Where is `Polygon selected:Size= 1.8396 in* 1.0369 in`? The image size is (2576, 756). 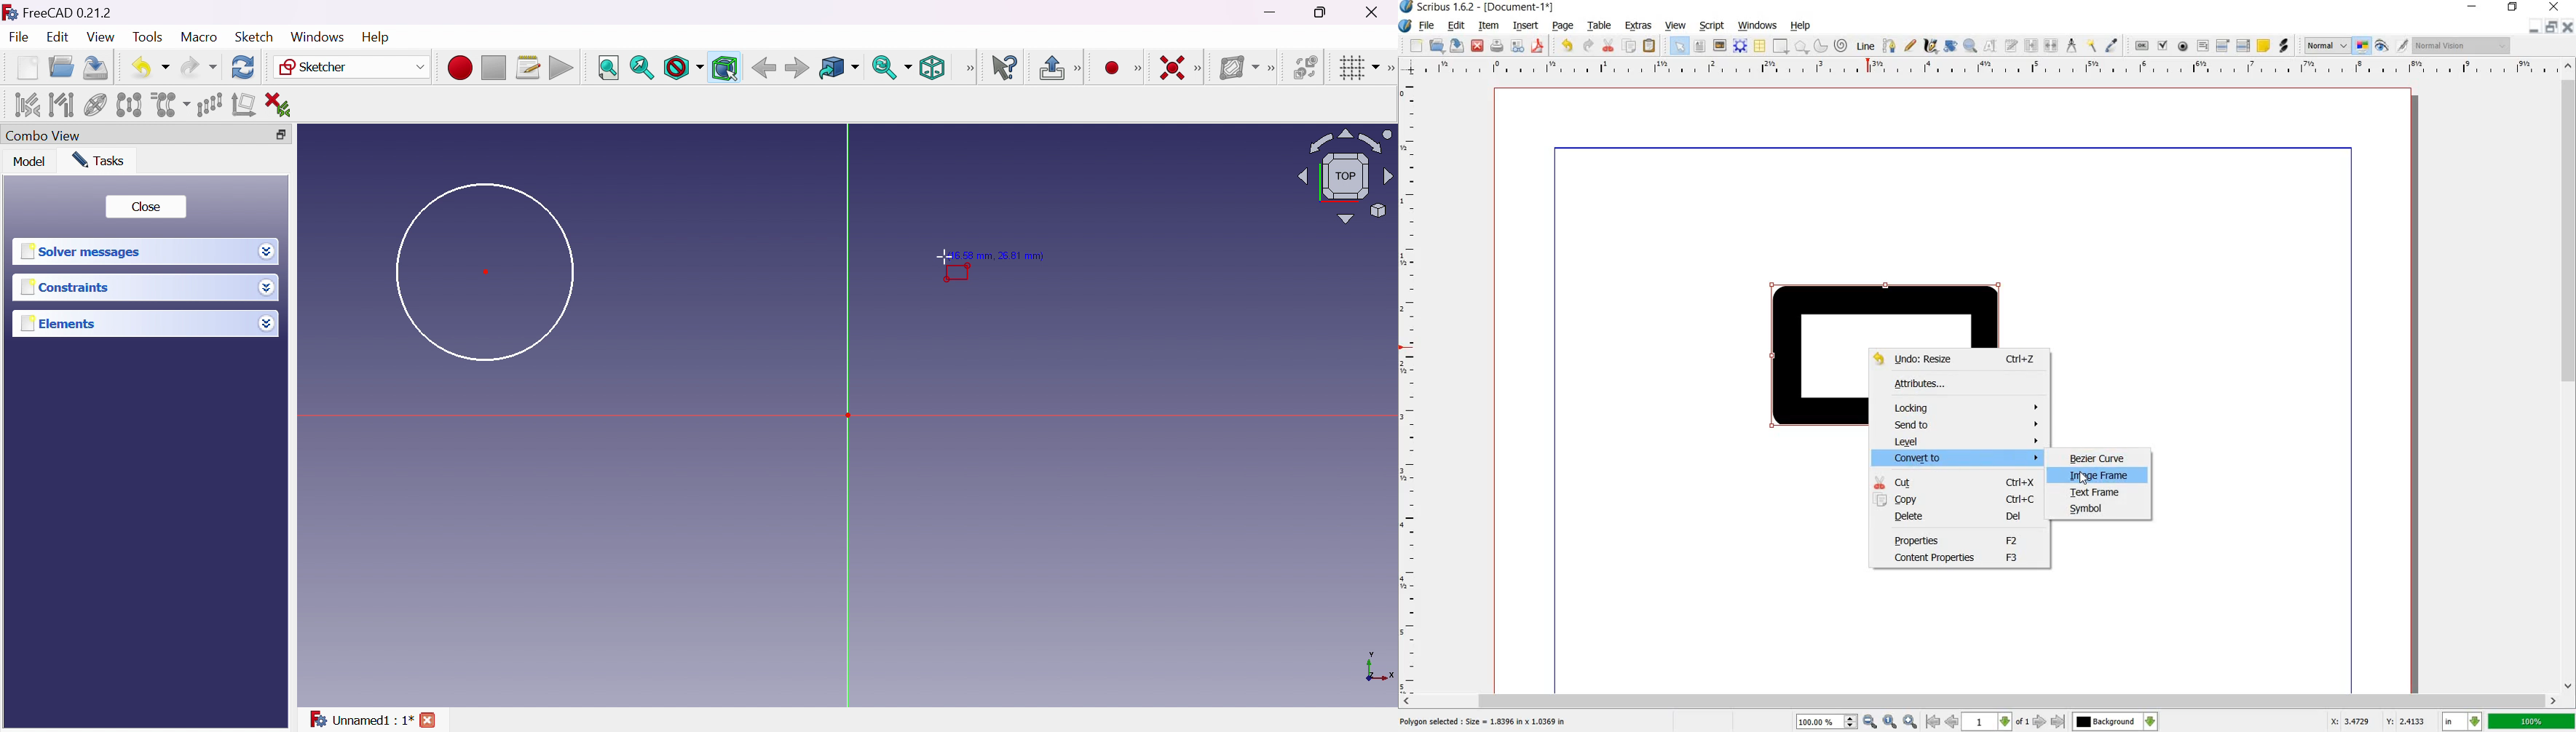 Polygon selected:Size= 1.8396 in* 1.0369 in is located at coordinates (1488, 721).